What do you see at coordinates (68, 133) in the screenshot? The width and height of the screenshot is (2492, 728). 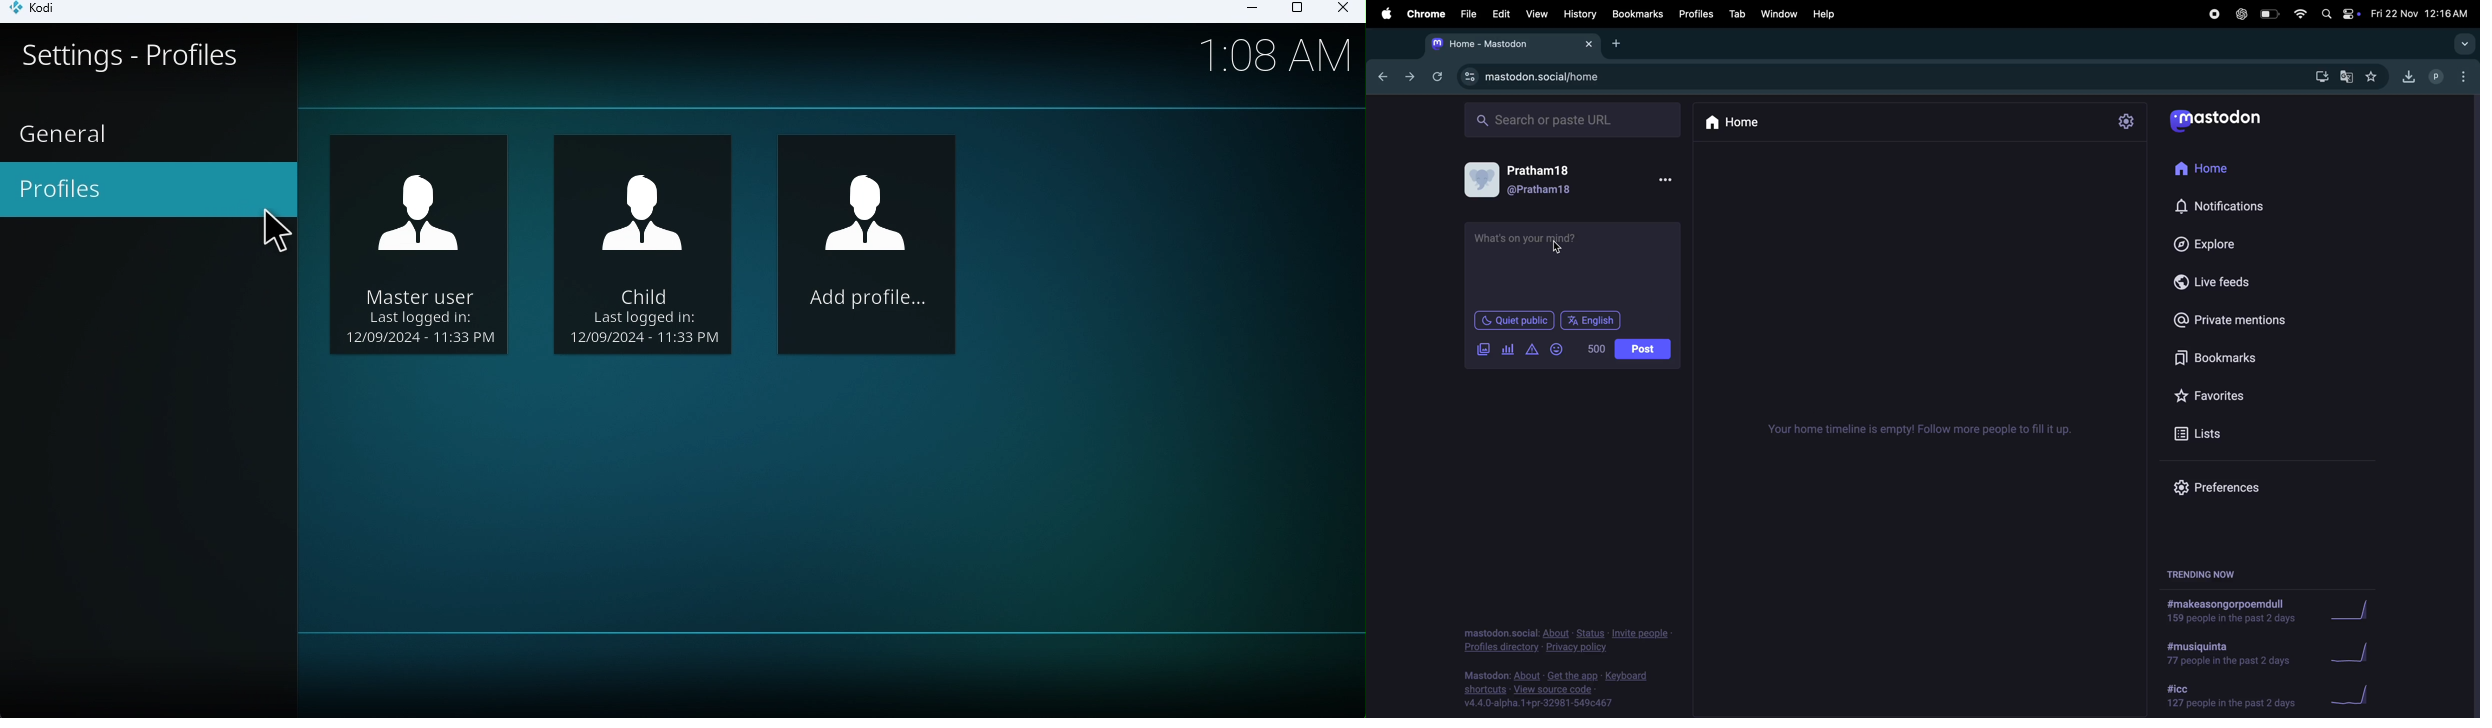 I see `General` at bounding box center [68, 133].